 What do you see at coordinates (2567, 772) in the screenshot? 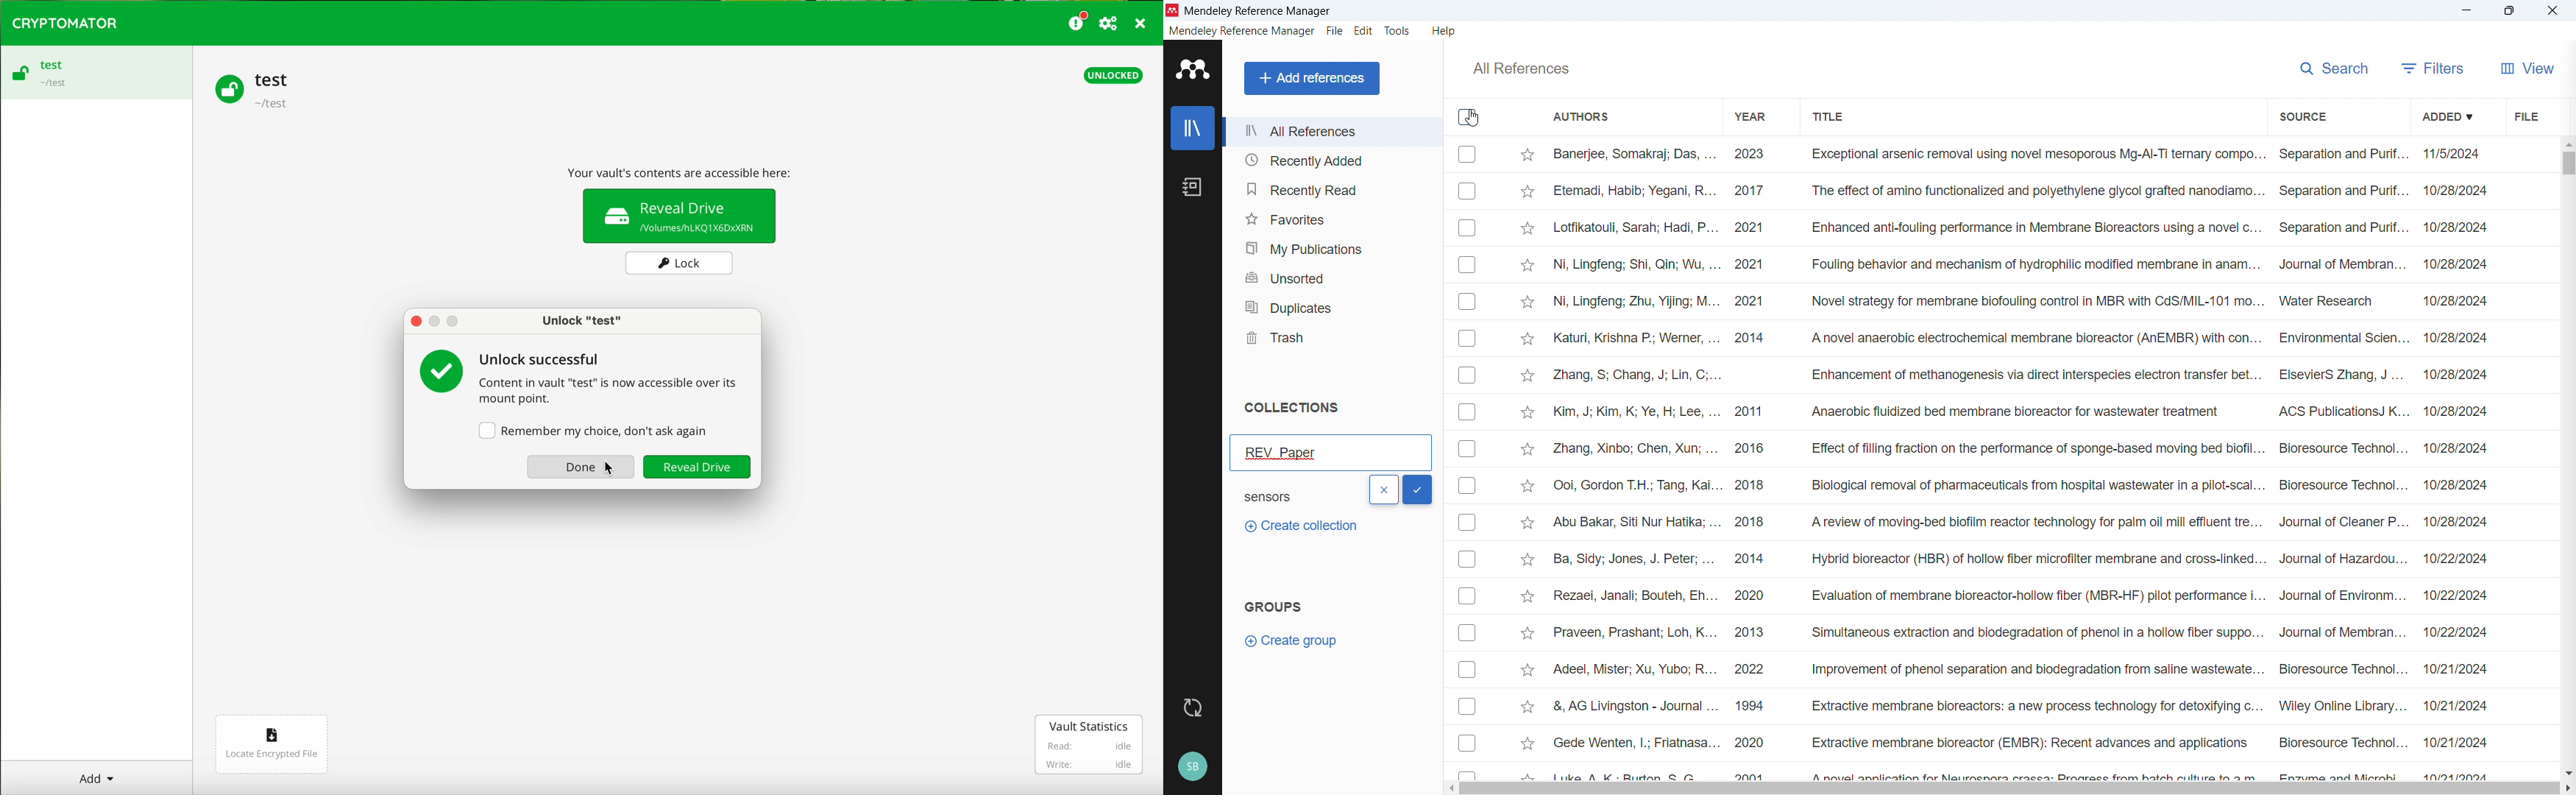
I see `Scroll down ` at bounding box center [2567, 772].